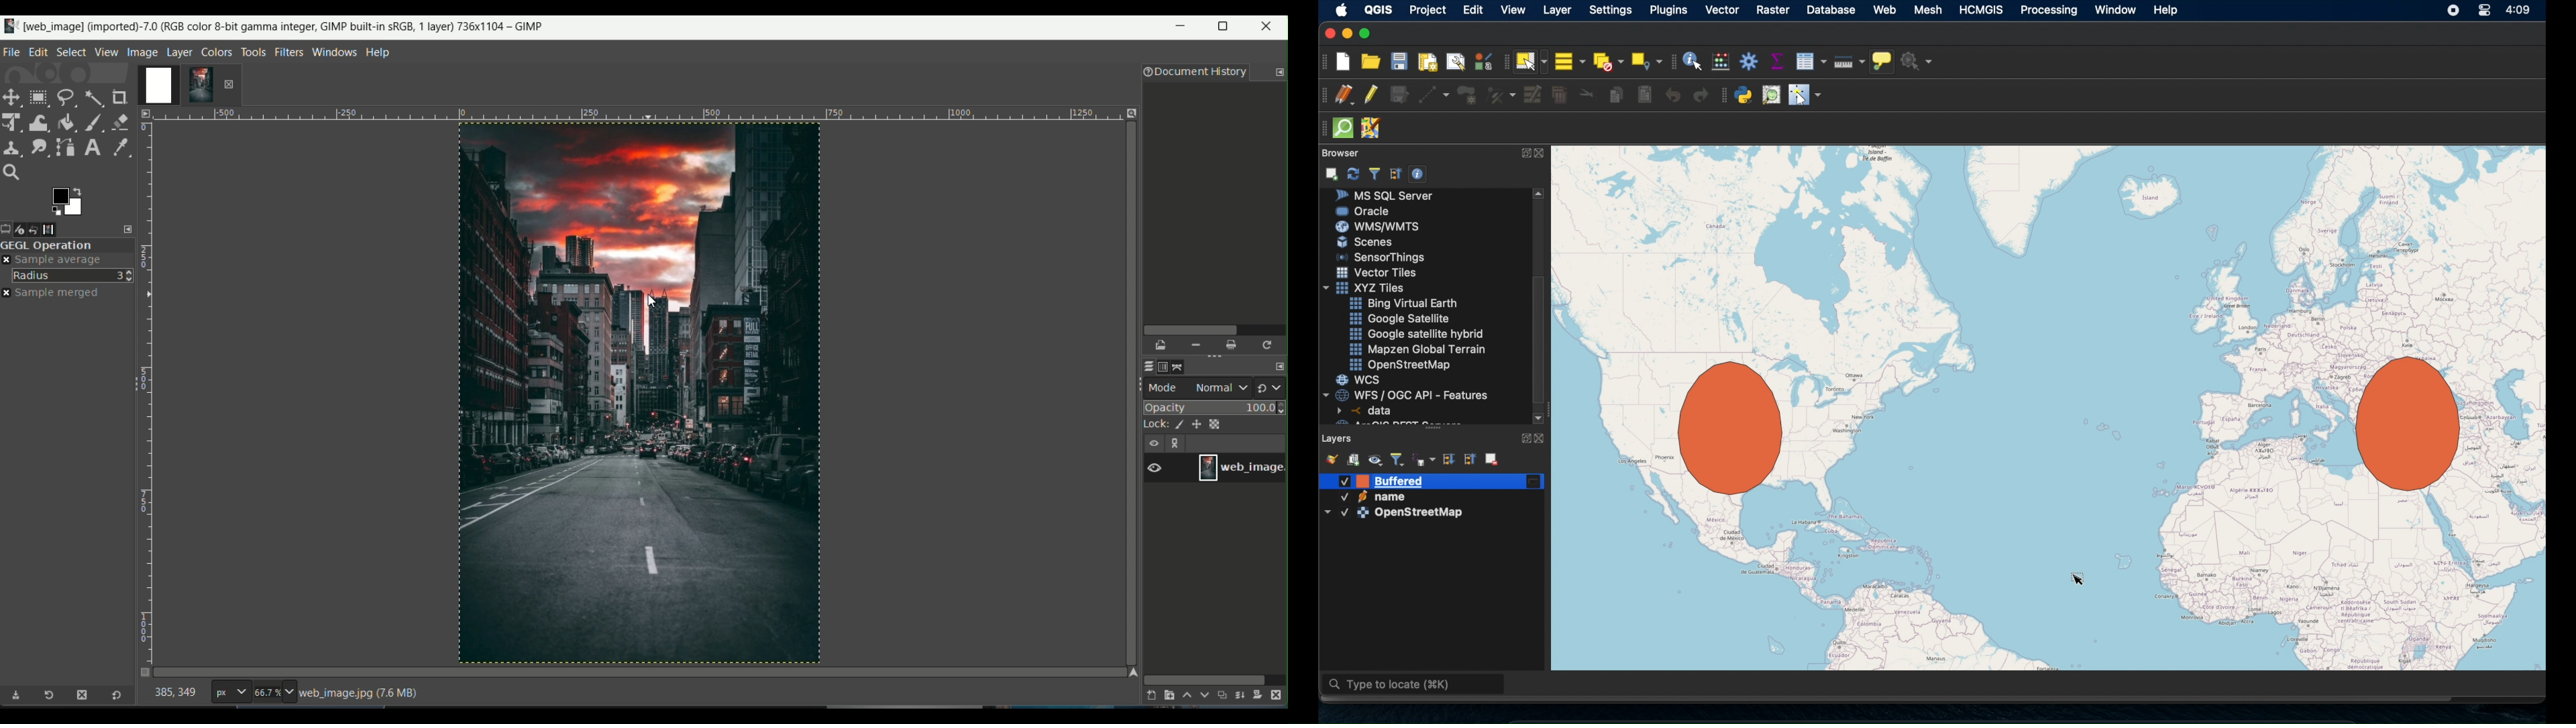  Describe the element at coordinates (1192, 73) in the screenshot. I see `document history` at that location.